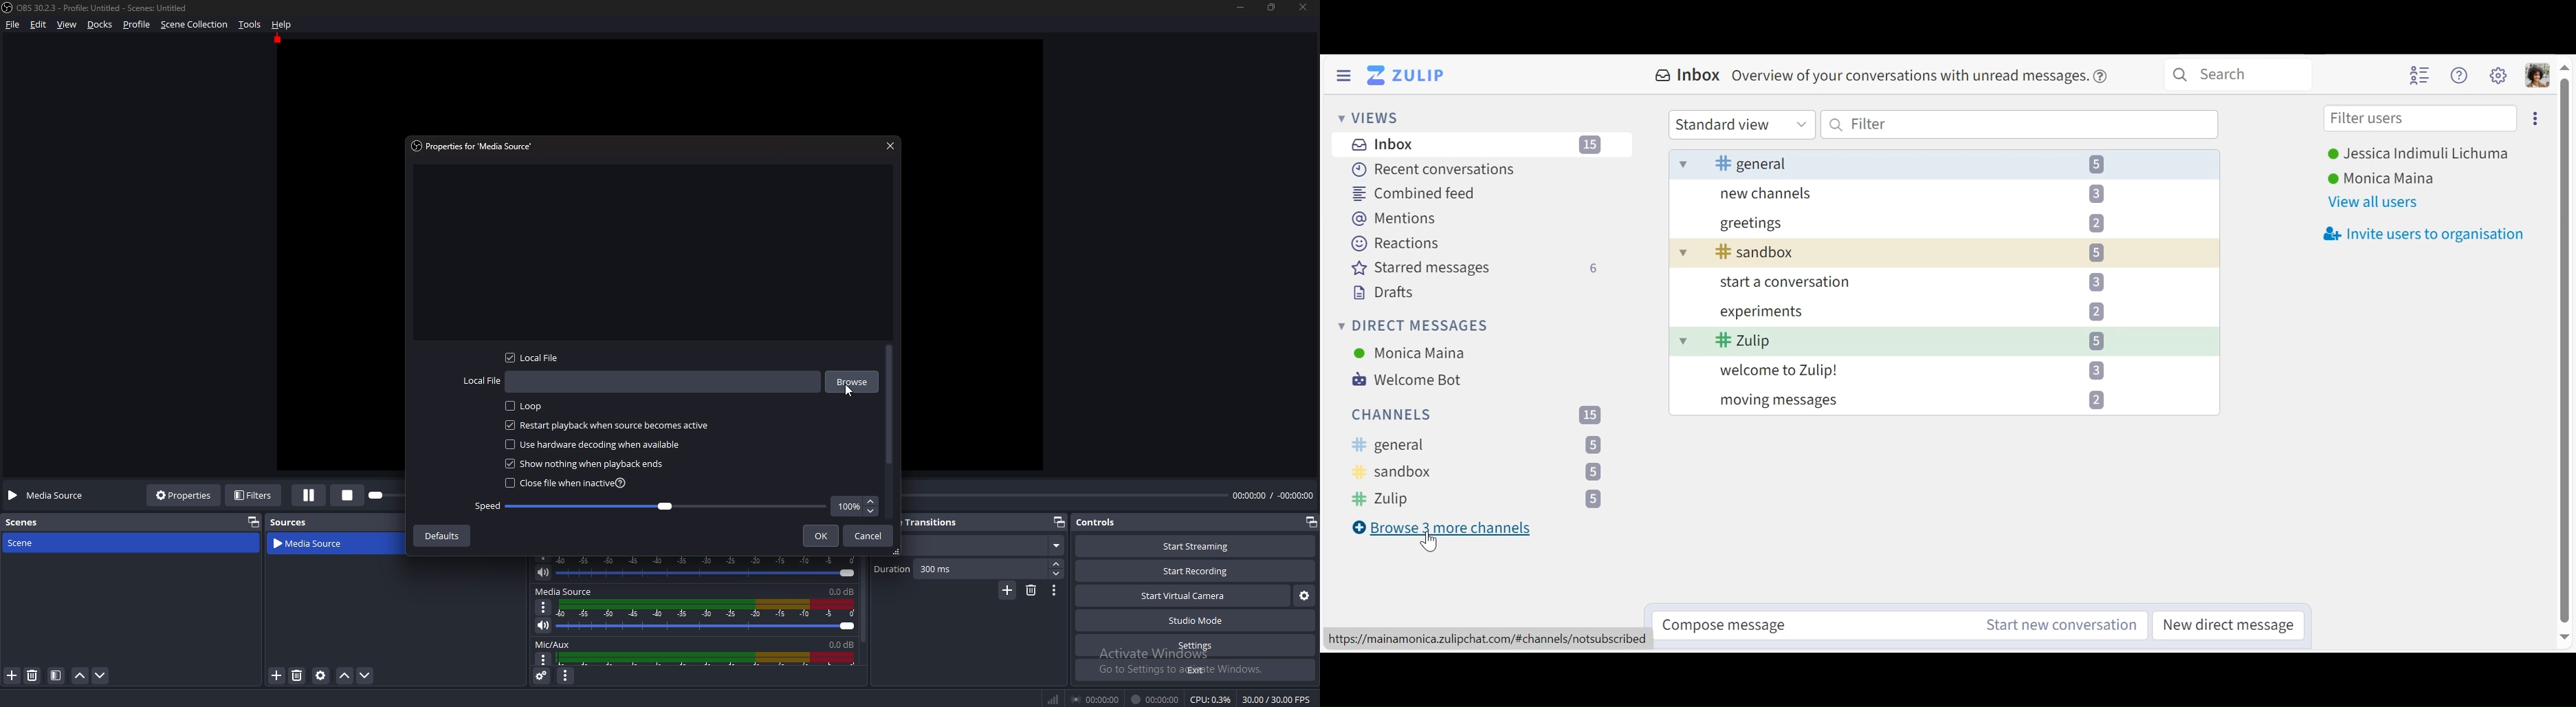 This screenshot has width=2576, height=728. I want to click on message, so click(1910, 76).